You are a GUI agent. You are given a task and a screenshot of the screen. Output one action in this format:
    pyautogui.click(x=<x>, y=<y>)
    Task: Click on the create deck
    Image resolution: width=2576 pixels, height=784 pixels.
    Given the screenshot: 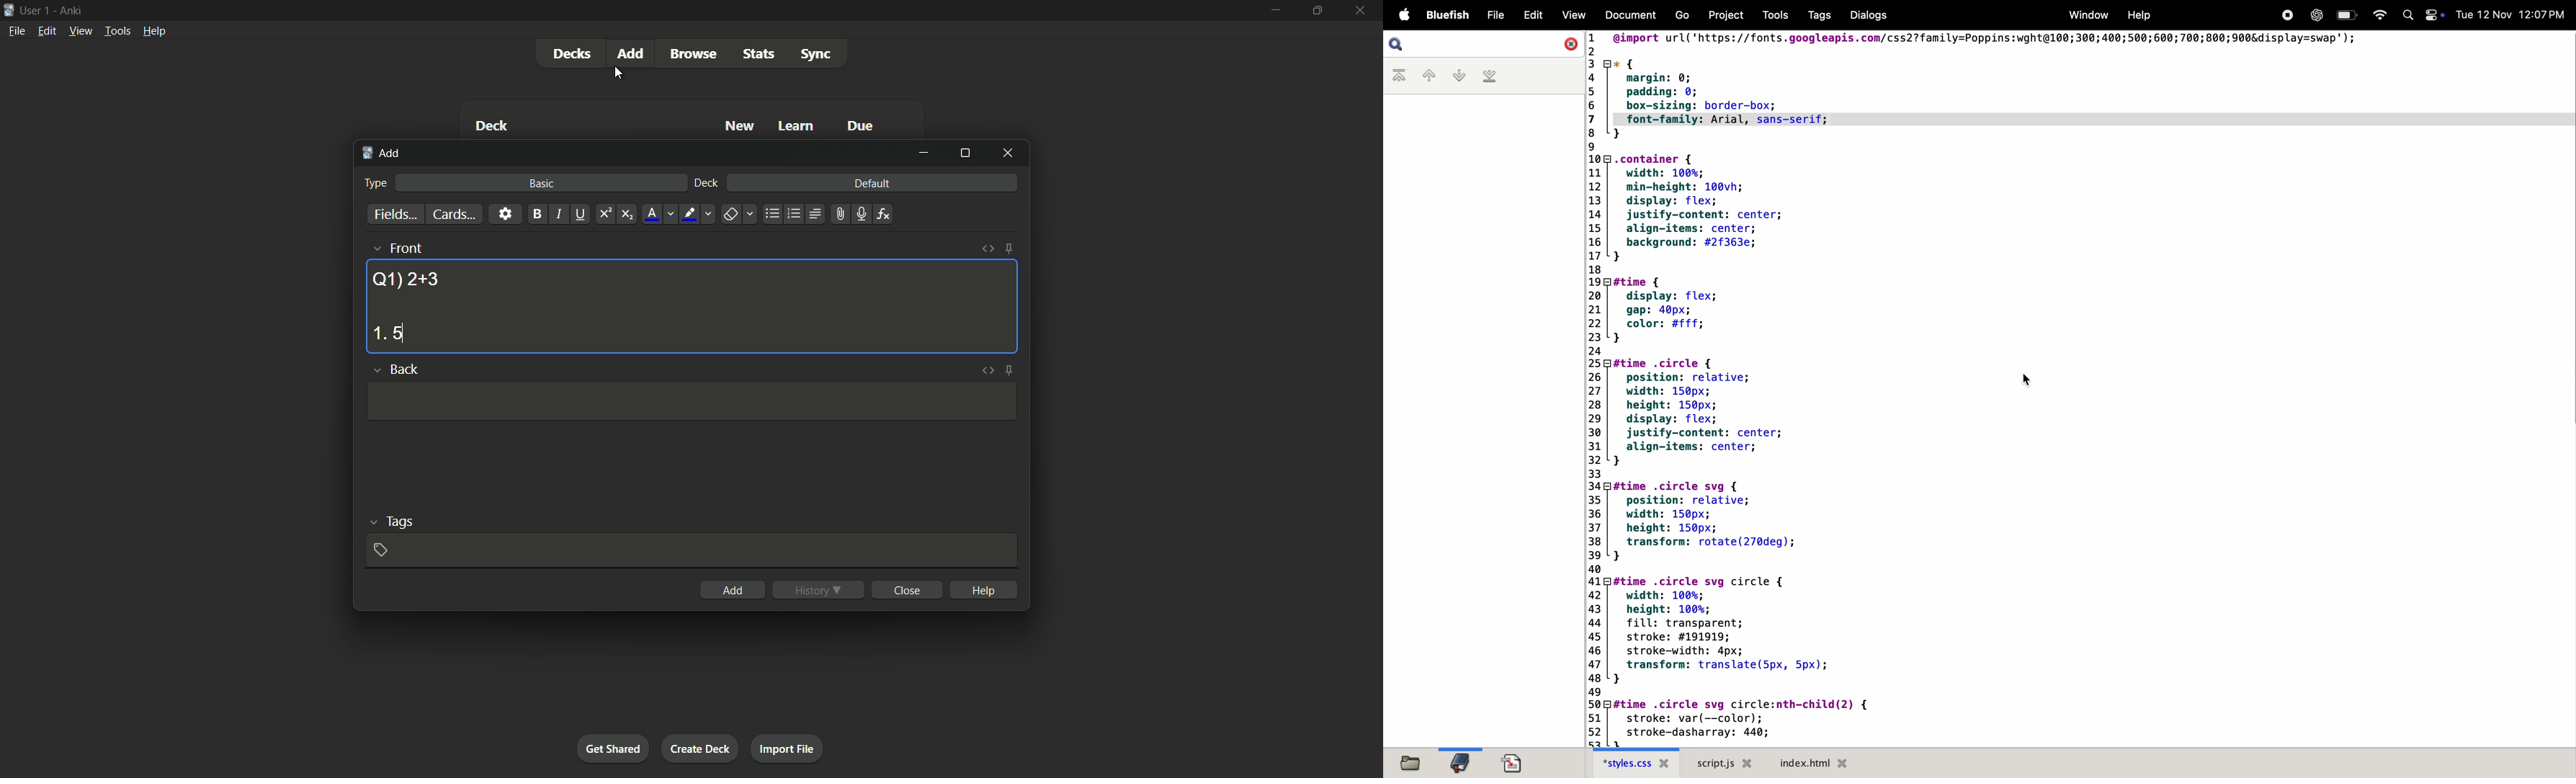 What is the action you would take?
    pyautogui.click(x=699, y=748)
    